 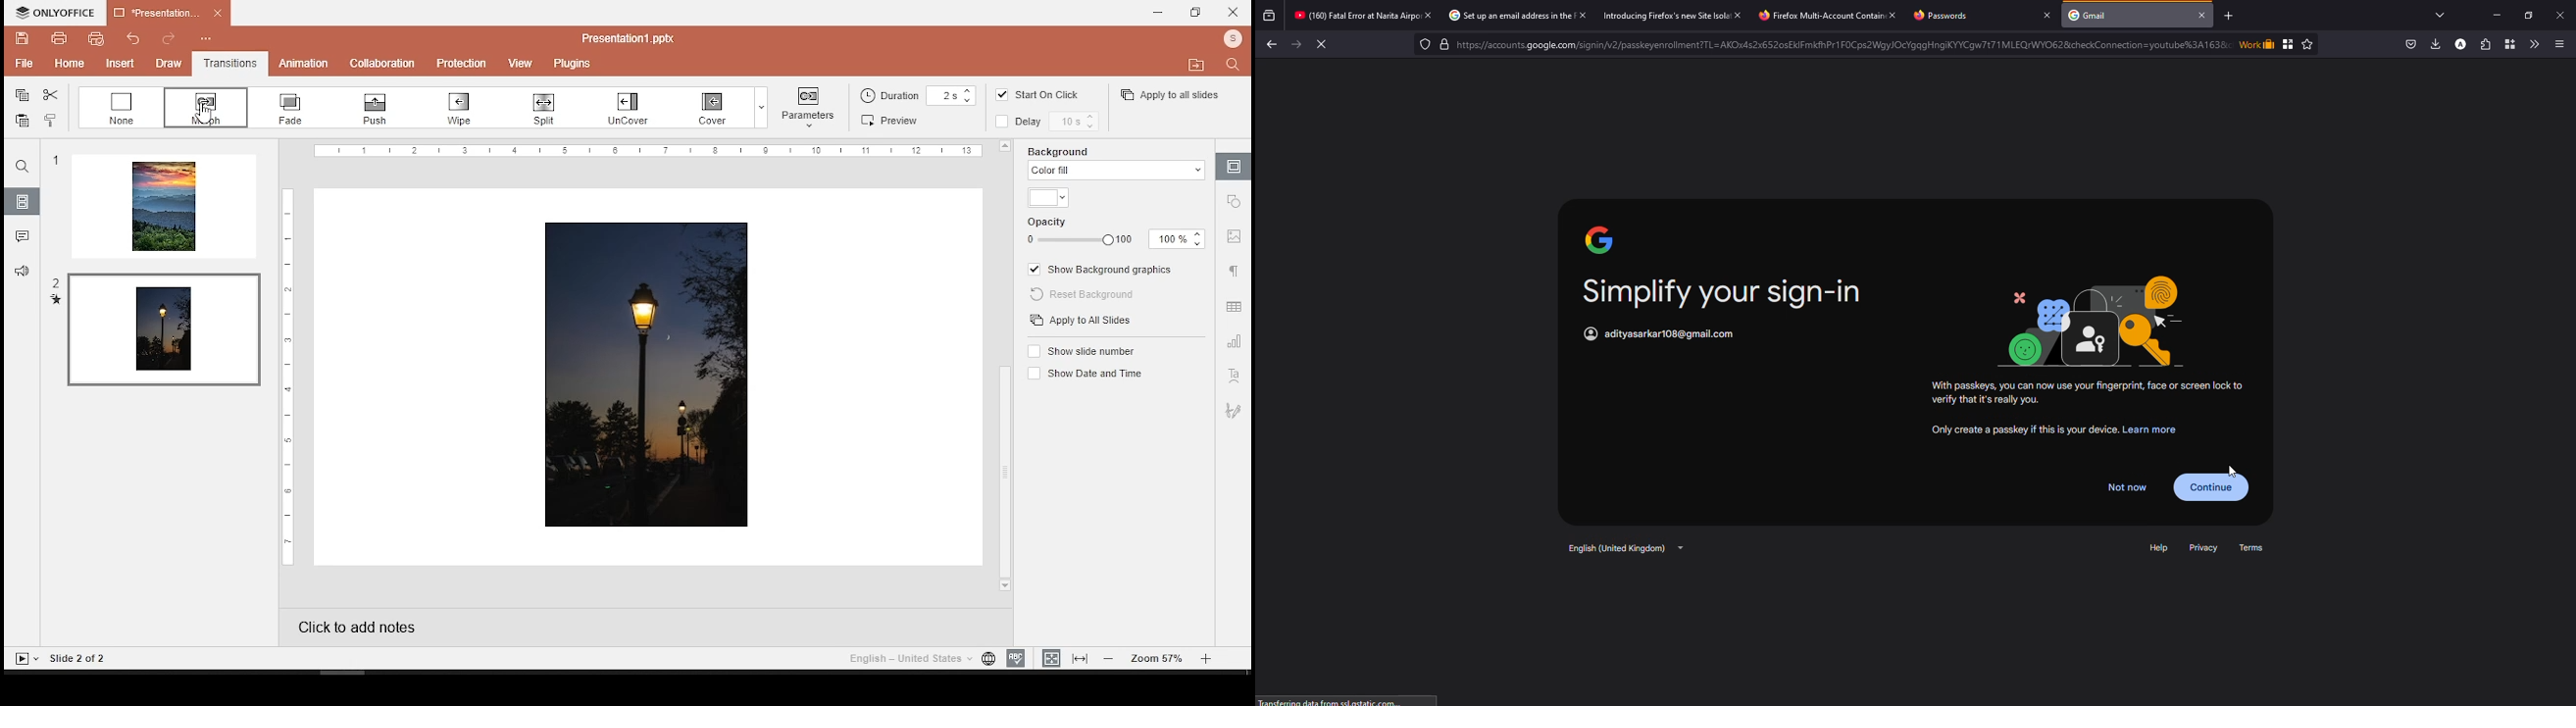 I want to click on insert, so click(x=114, y=64).